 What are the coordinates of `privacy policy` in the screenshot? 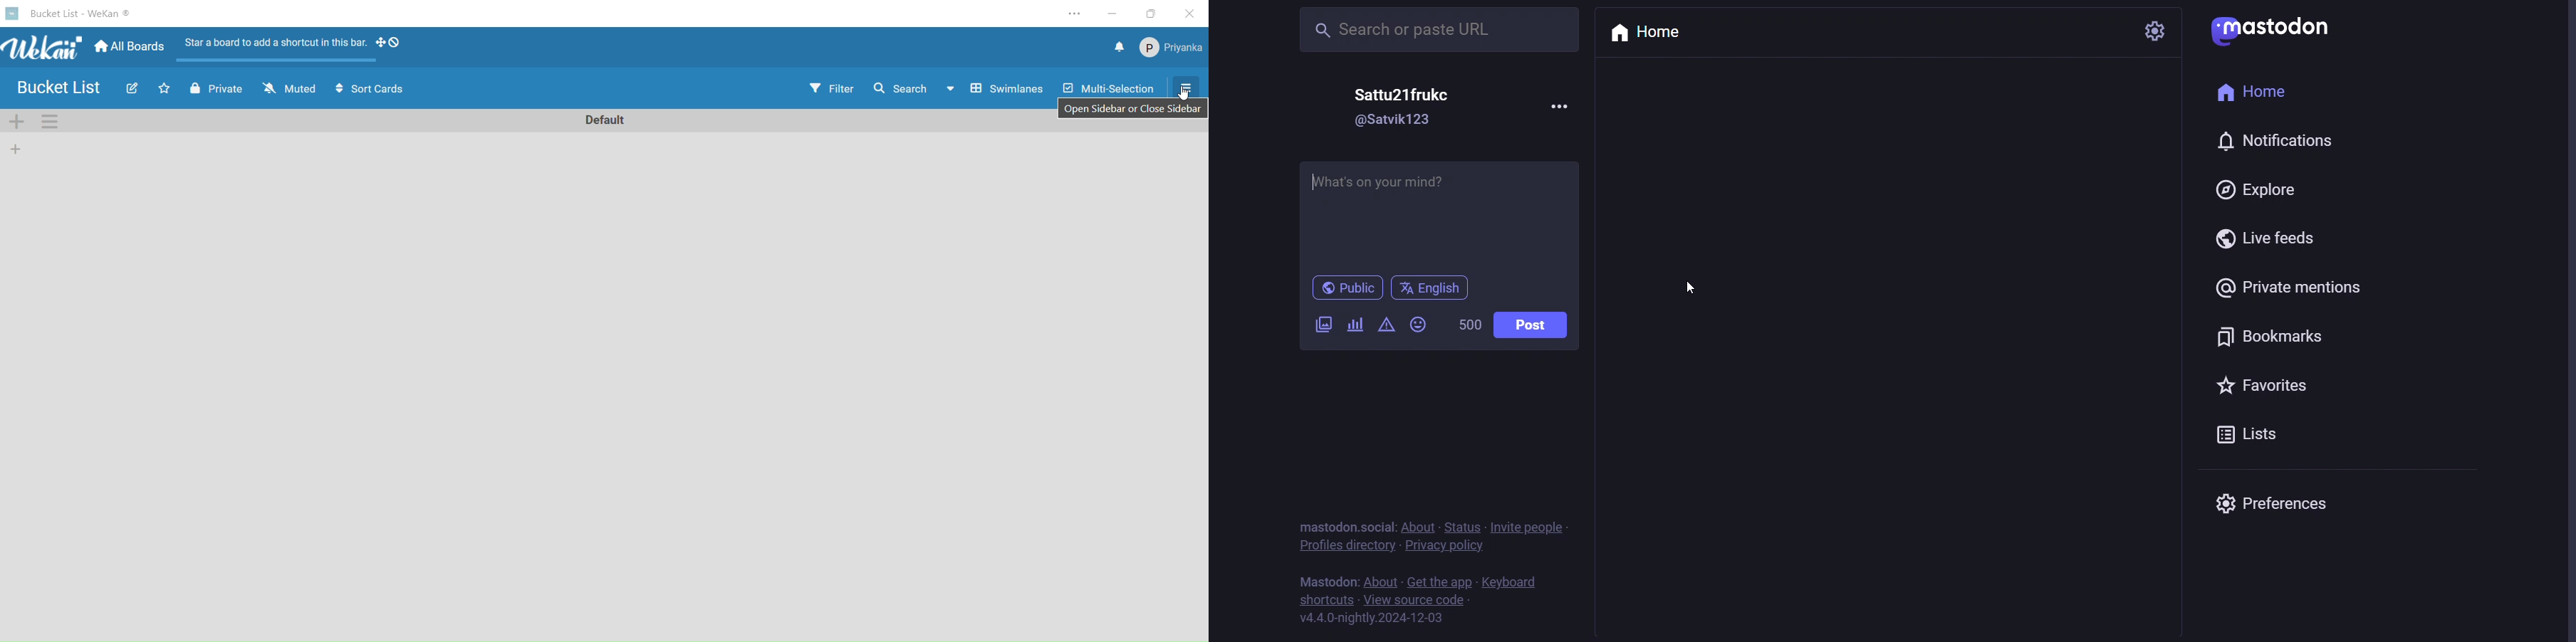 It's located at (1443, 548).